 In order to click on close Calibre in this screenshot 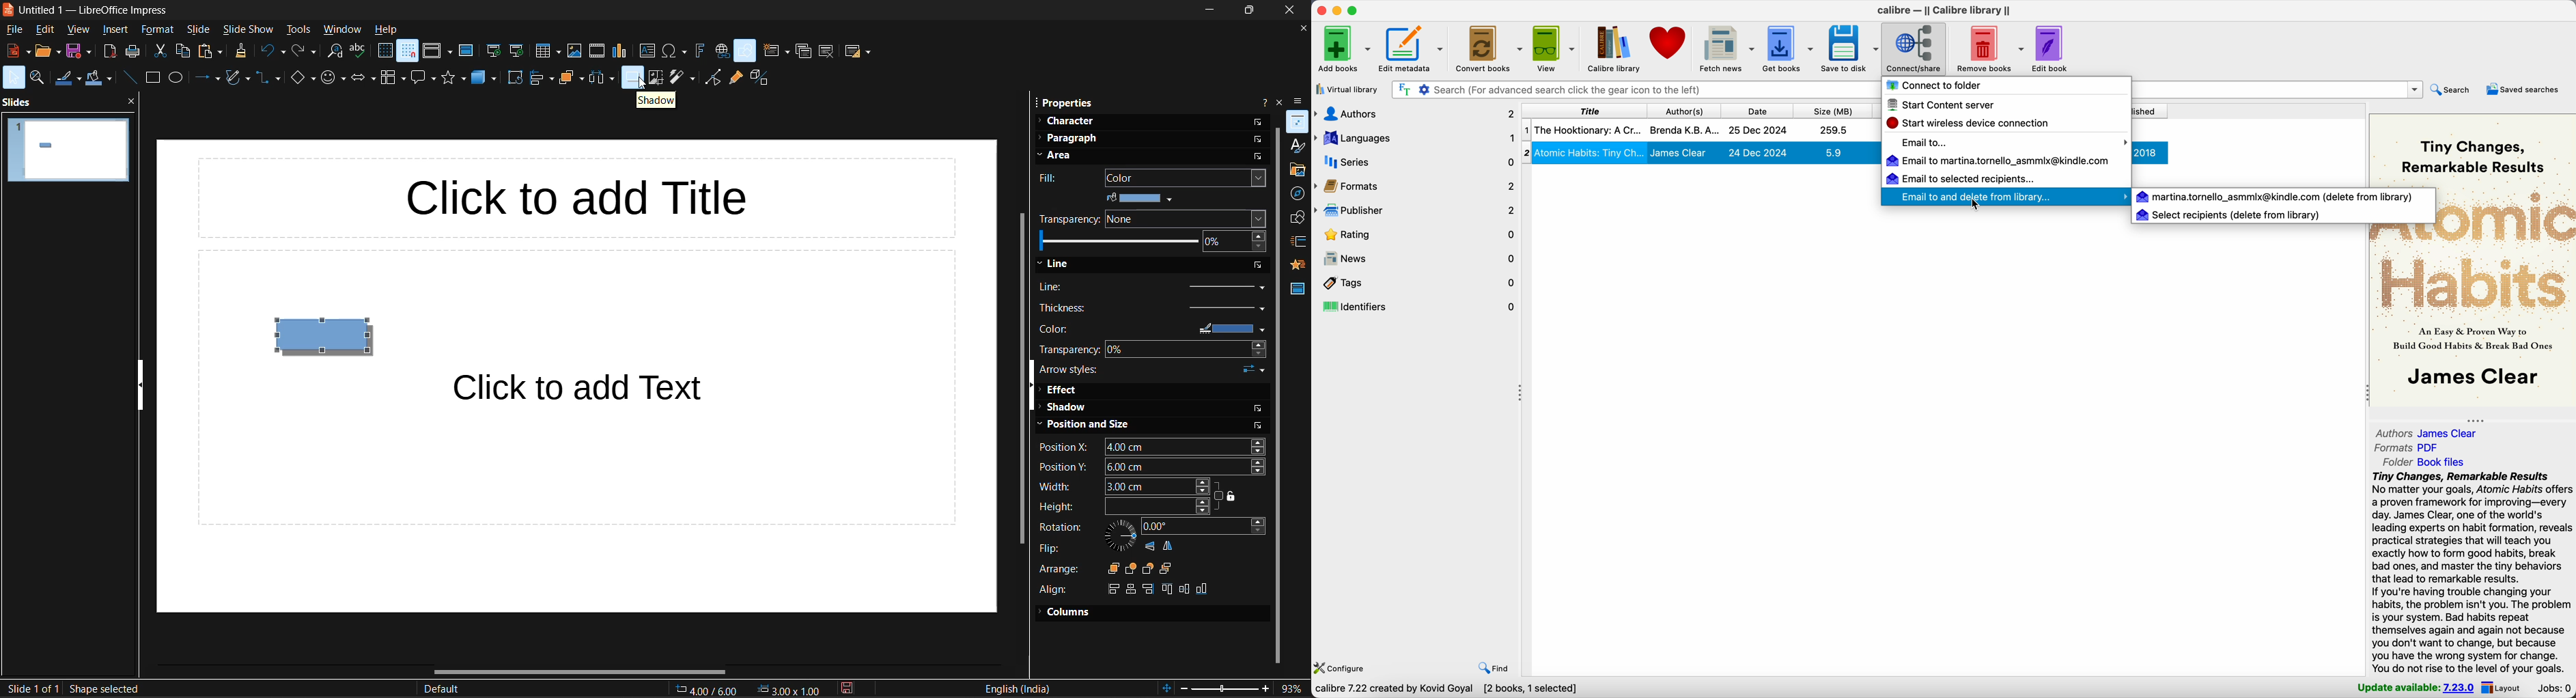, I will do `click(1320, 9)`.